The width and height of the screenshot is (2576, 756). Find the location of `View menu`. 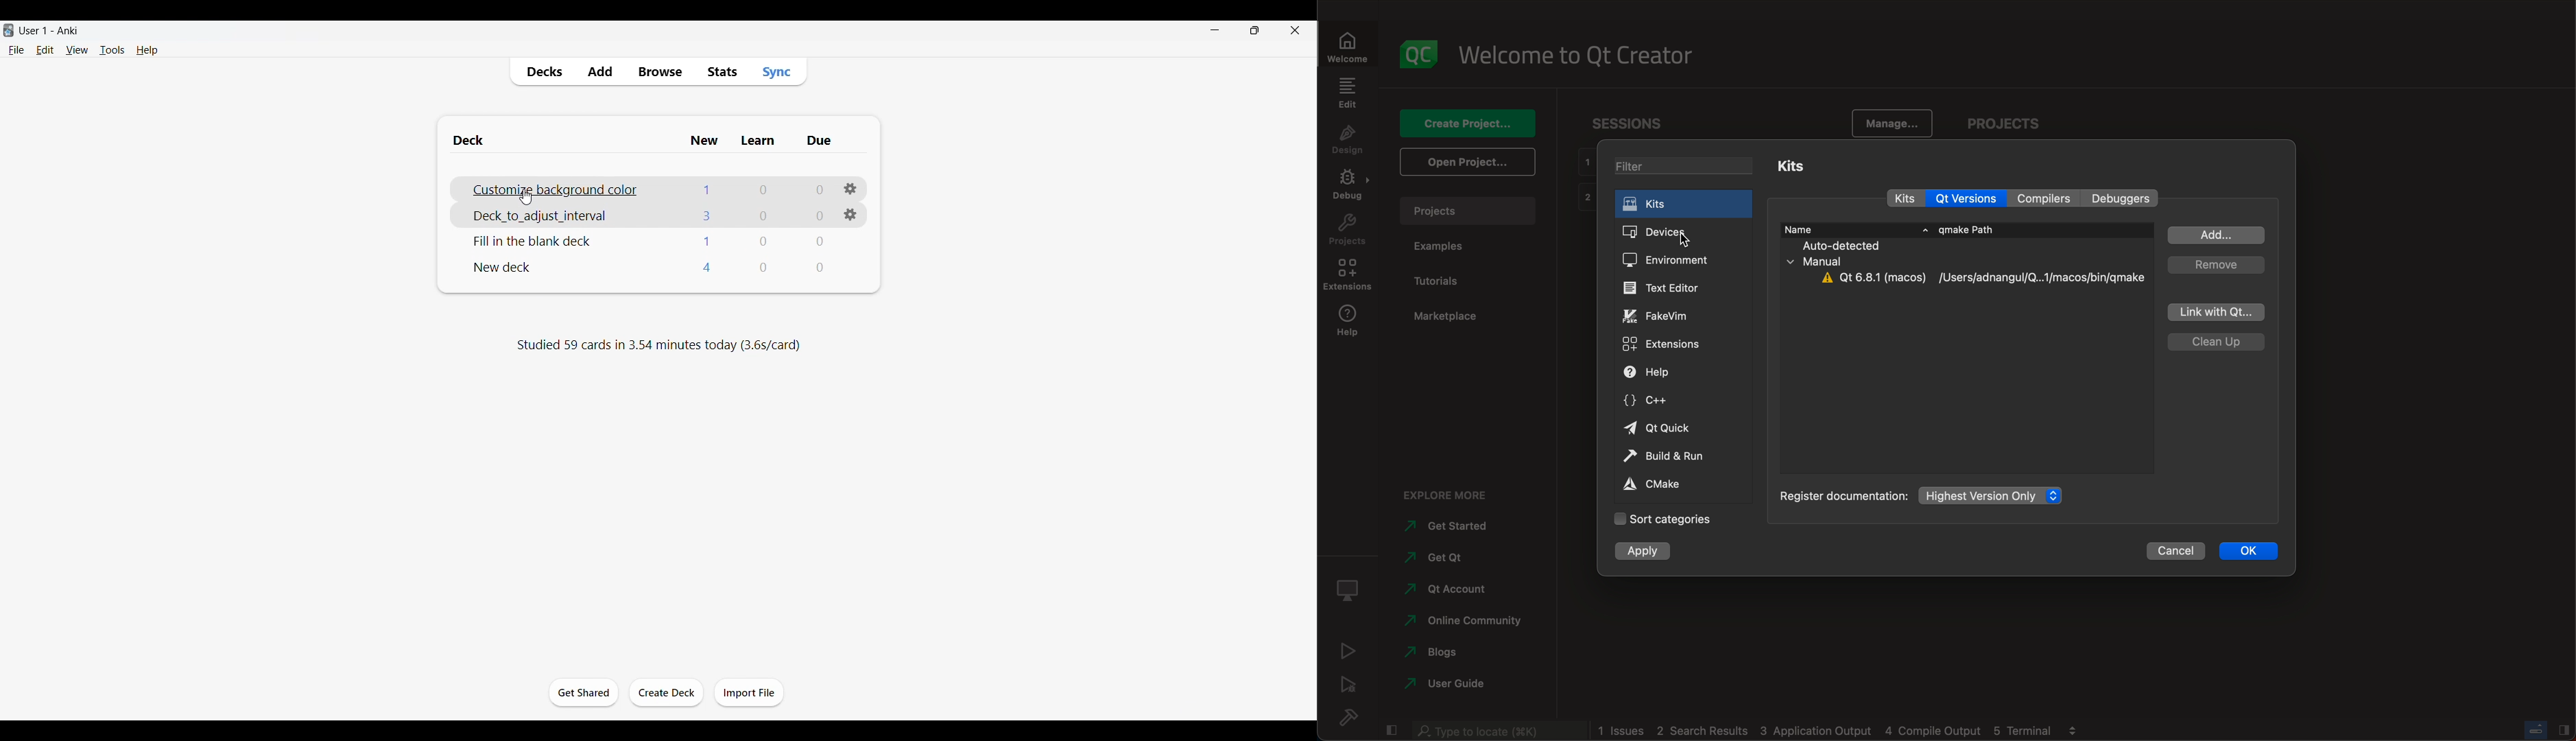

View menu is located at coordinates (77, 50).